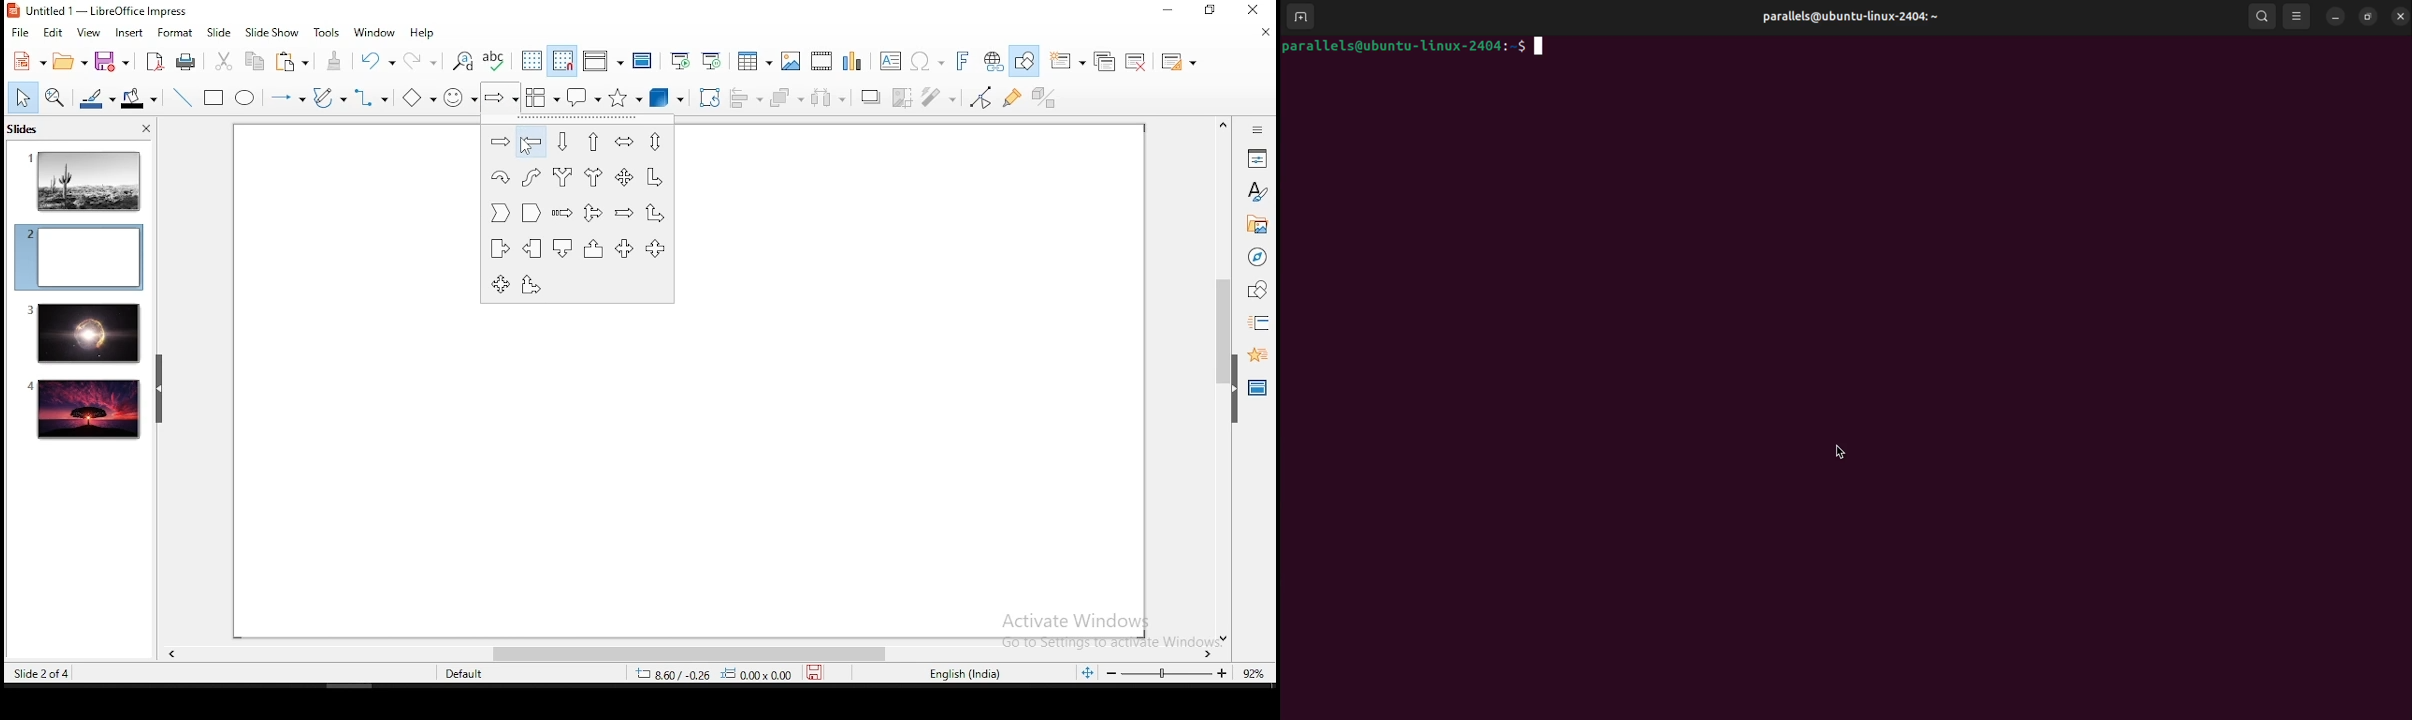  What do you see at coordinates (252, 61) in the screenshot?
I see `copy` at bounding box center [252, 61].